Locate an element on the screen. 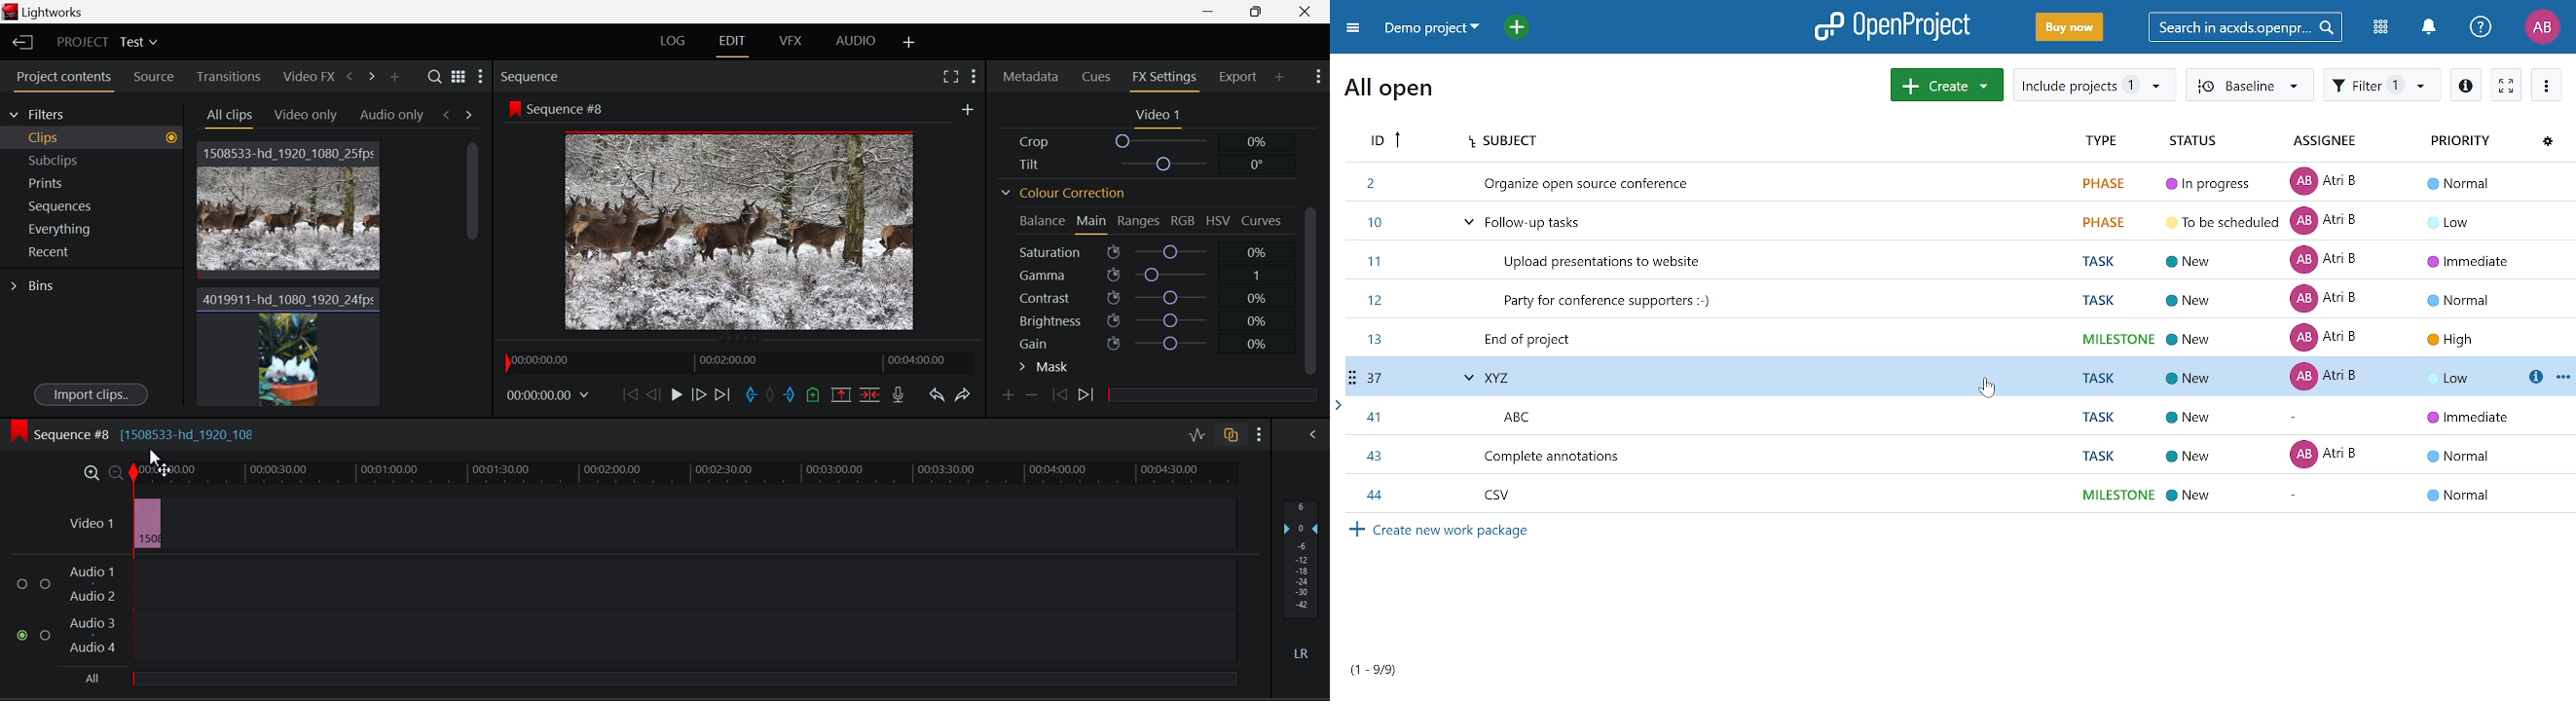 The height and width of the screenshot is (728, 2576). Delete/Cut is located at coordinates (870, 395).